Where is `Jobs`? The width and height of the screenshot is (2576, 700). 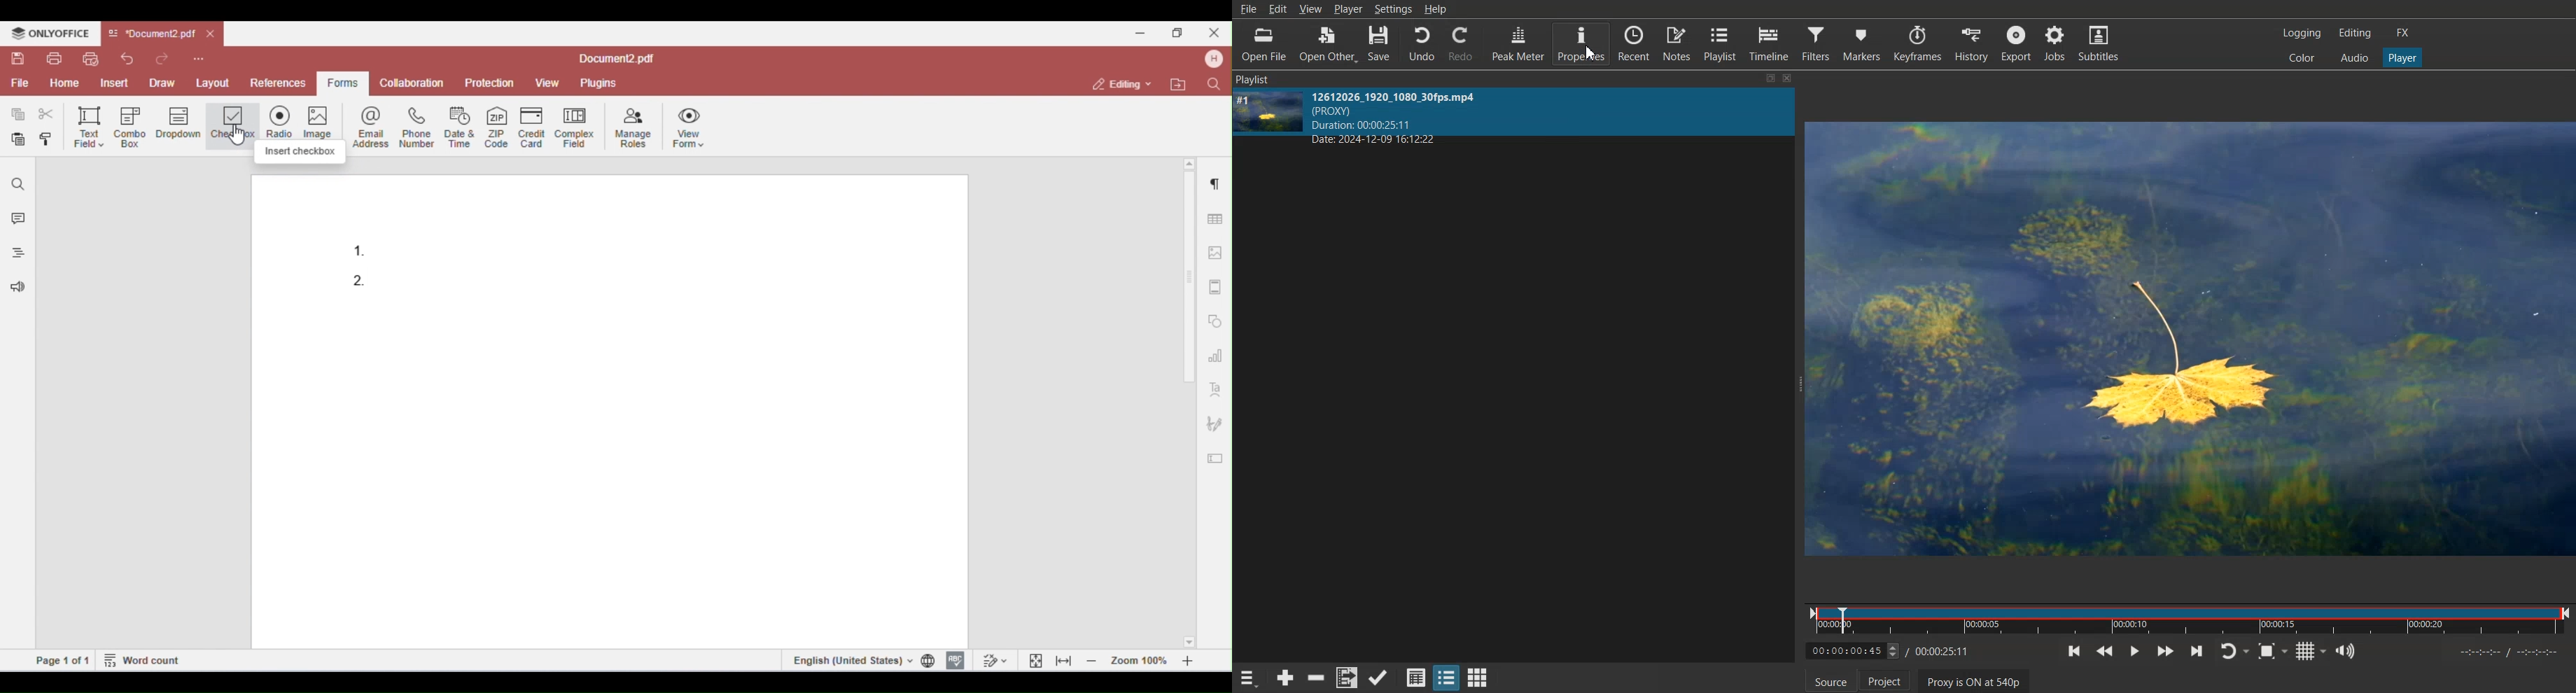 Jobs is located at coordinates (2057, 43).